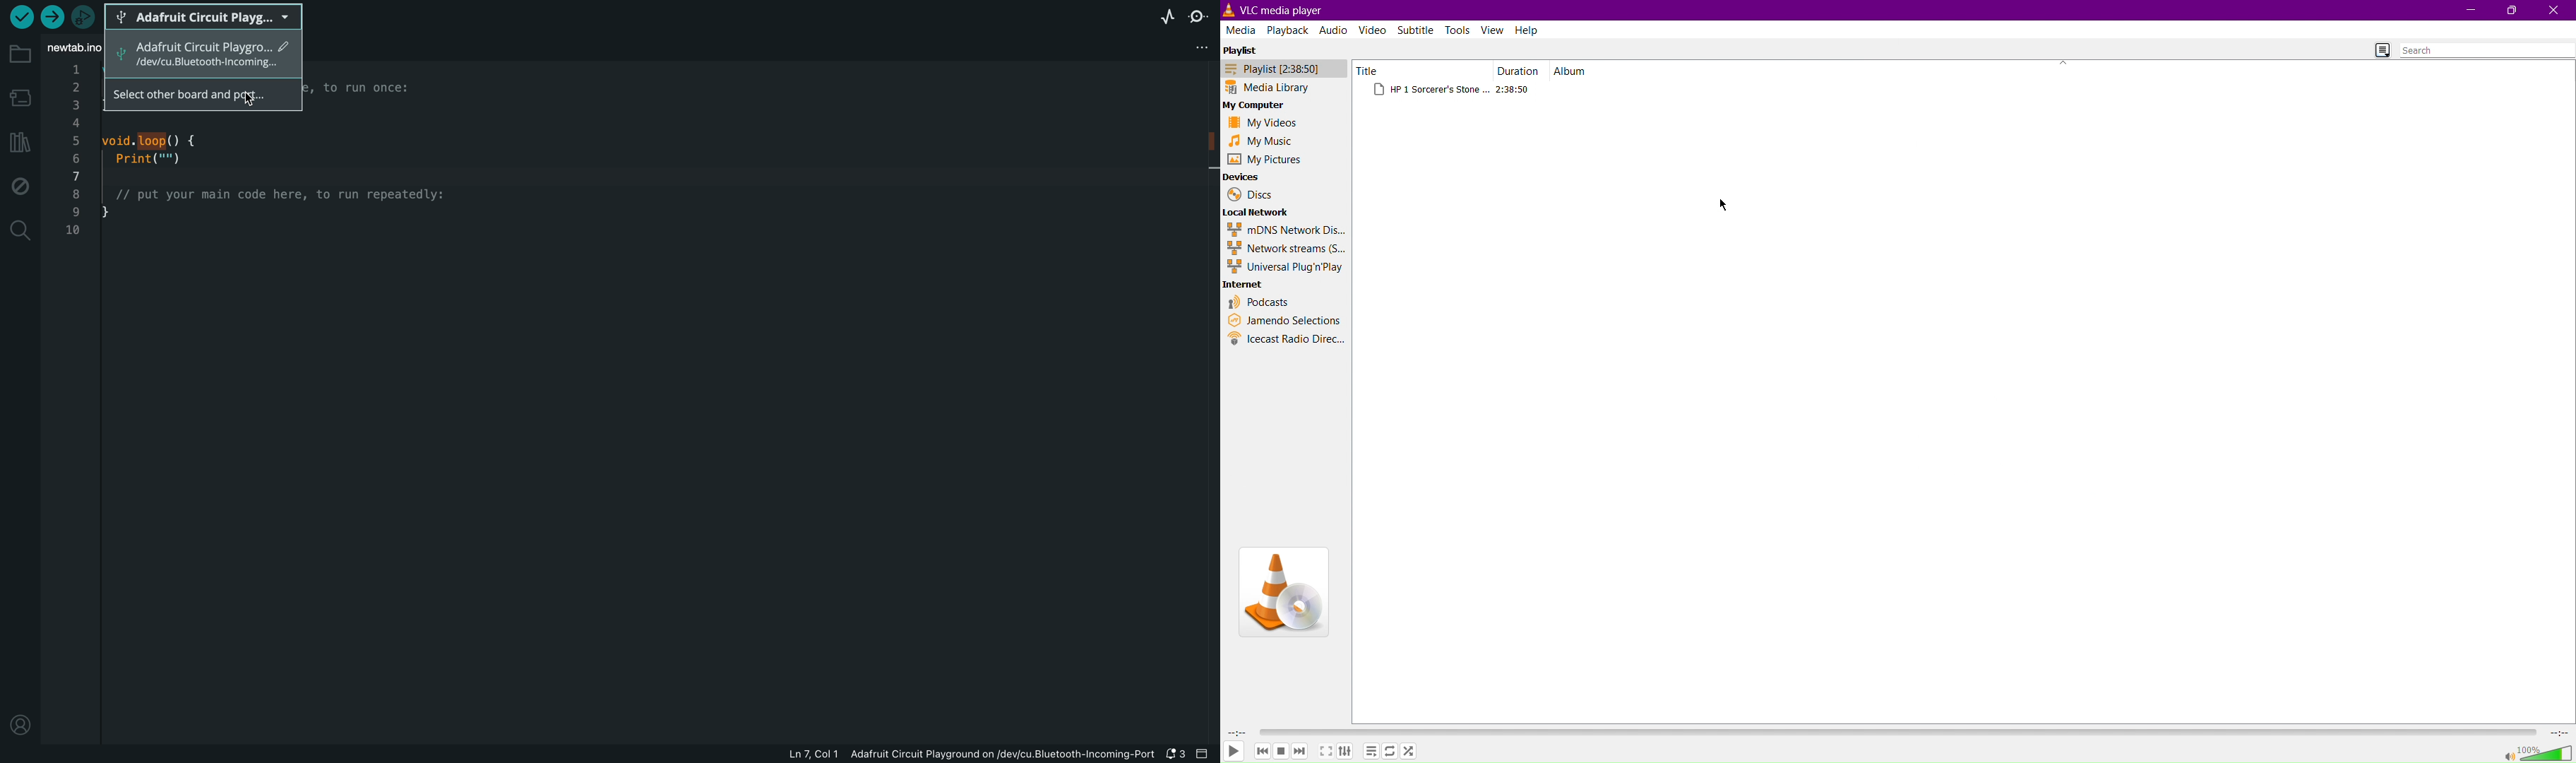 The height and width of the screenshot is (784, 2576). I want to click on Volume, so click(2538, 752).